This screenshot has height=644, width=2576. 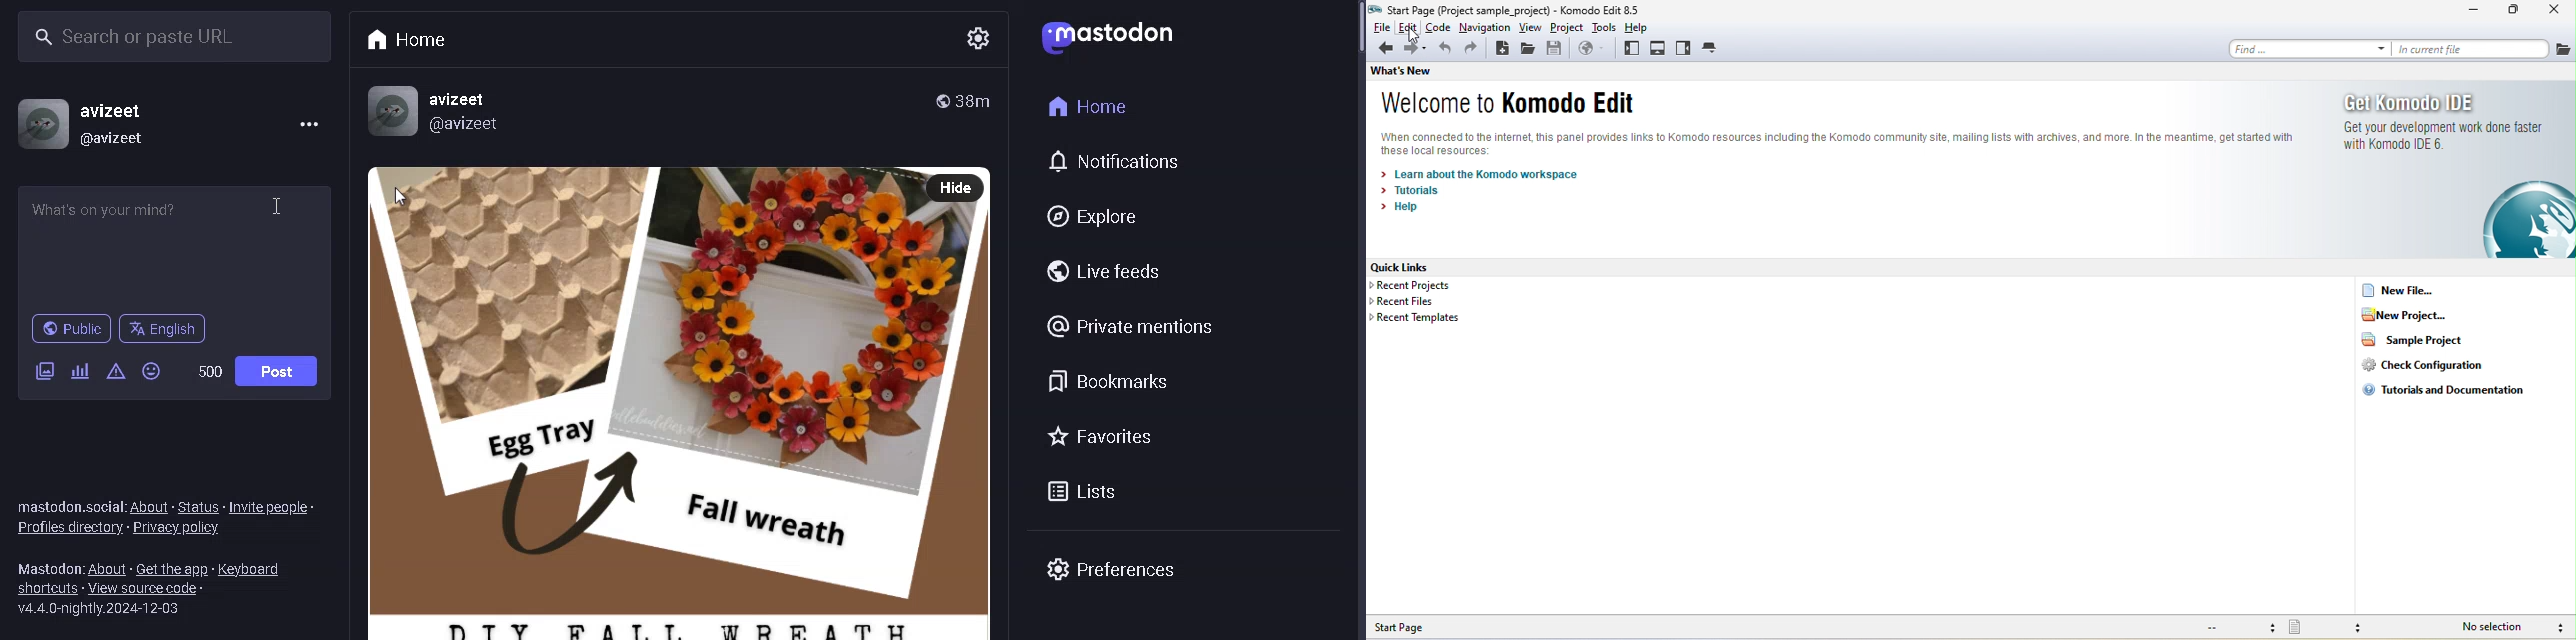 I want to click on emojis, so click(x=154, y=372).